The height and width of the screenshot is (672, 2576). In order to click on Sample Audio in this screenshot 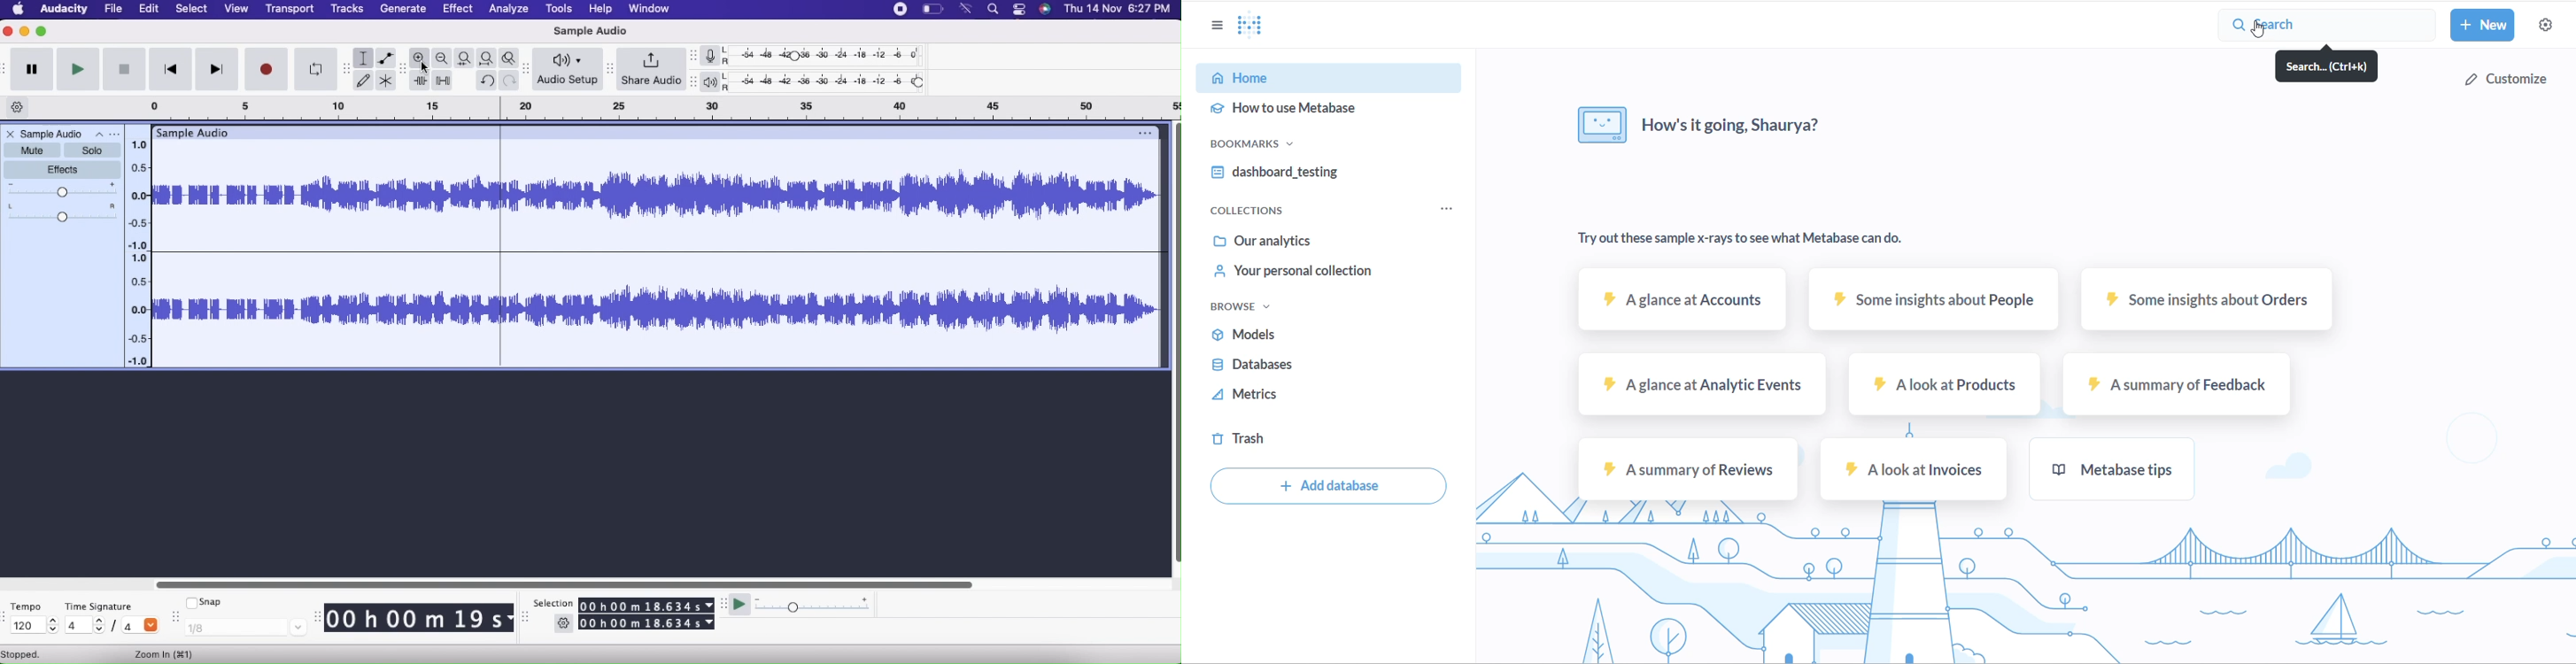, I will do `click(197, 132)`.